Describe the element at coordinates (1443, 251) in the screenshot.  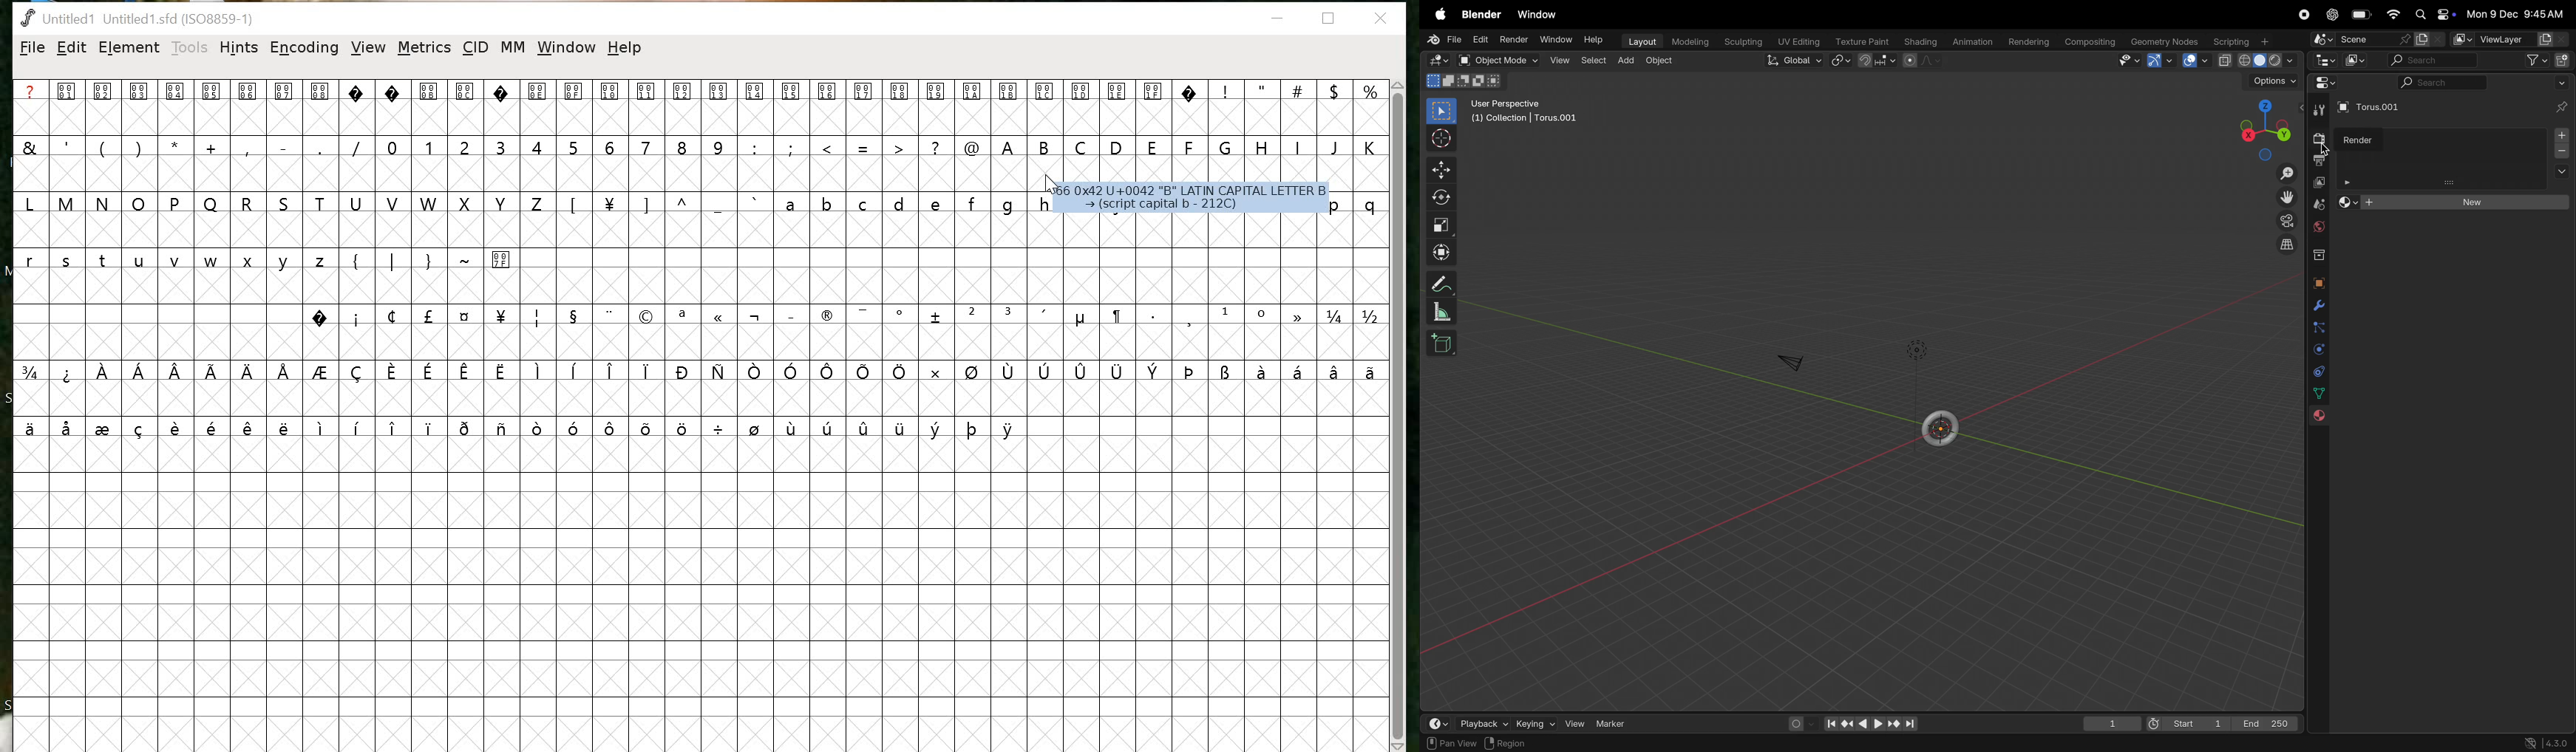
I see `Transform` at that location.